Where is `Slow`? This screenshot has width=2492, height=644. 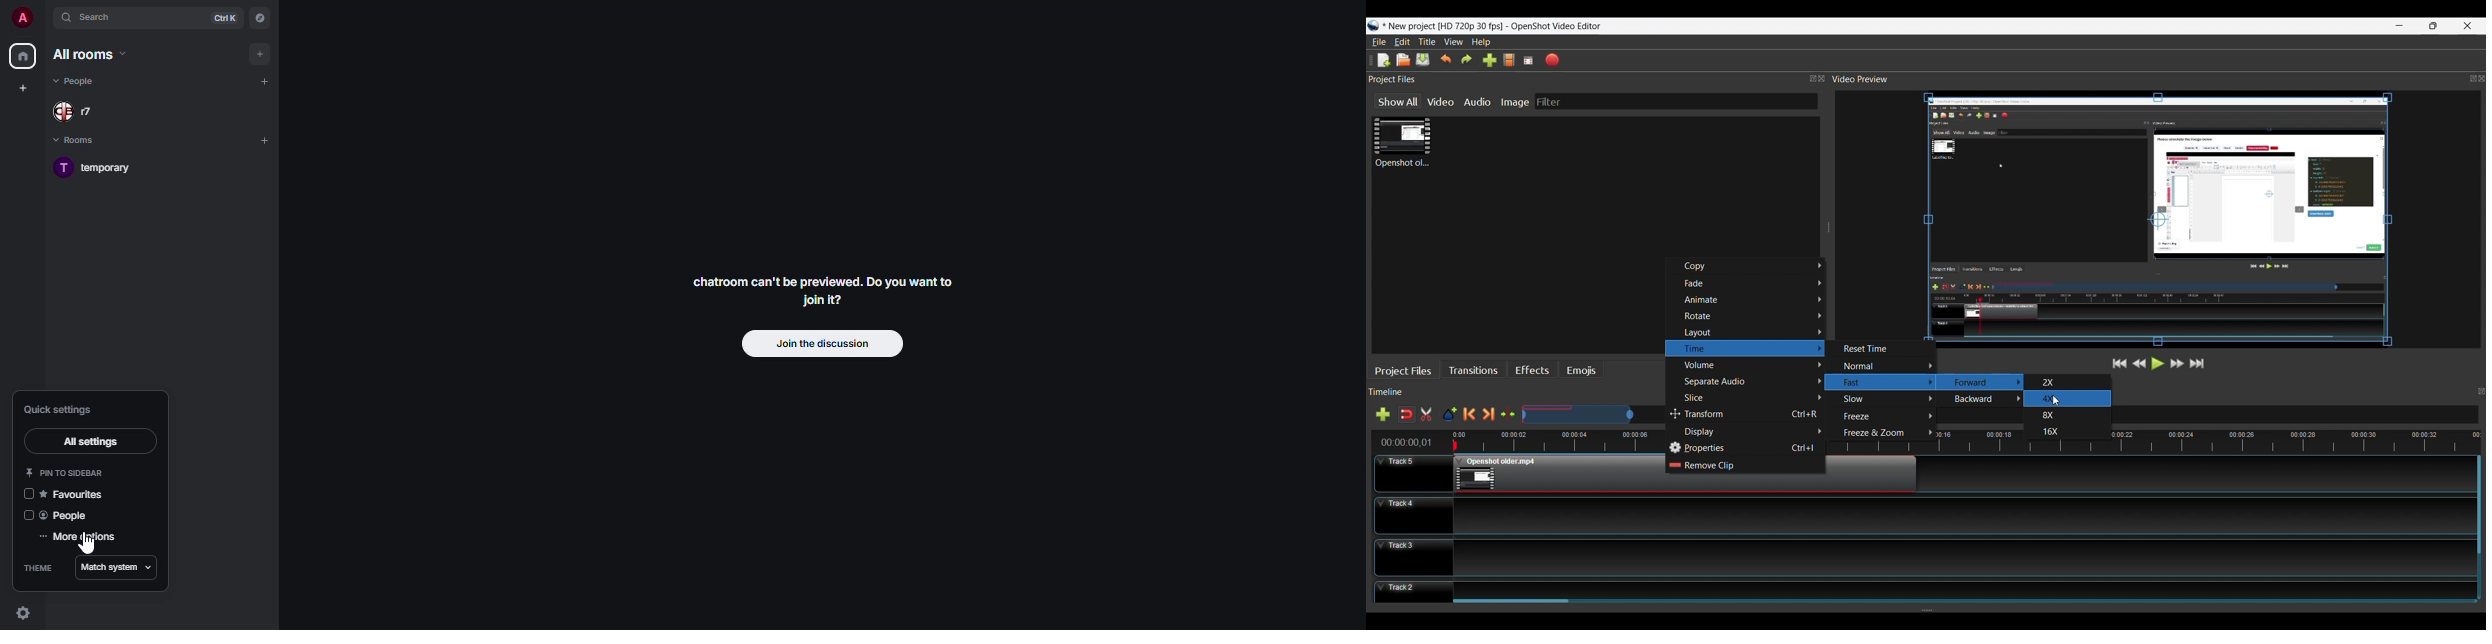 Slow is located at coordinates (1885, 399).